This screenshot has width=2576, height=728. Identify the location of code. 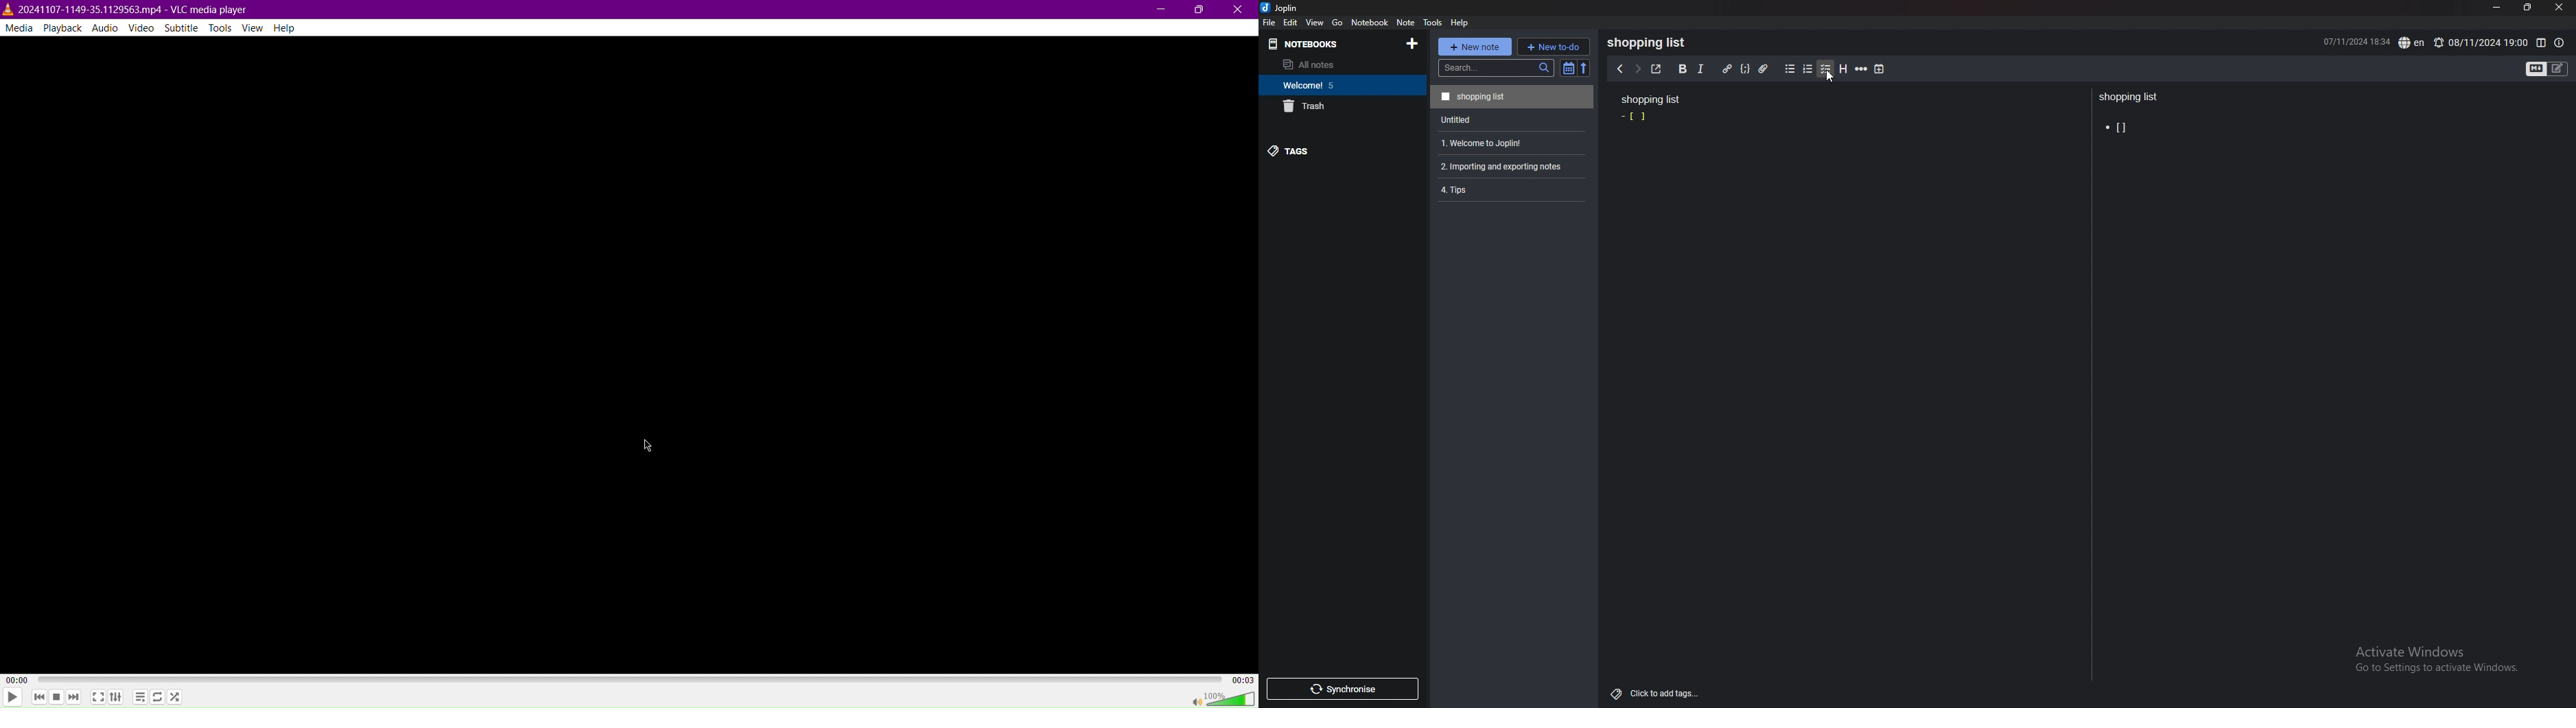
(1745, 69).